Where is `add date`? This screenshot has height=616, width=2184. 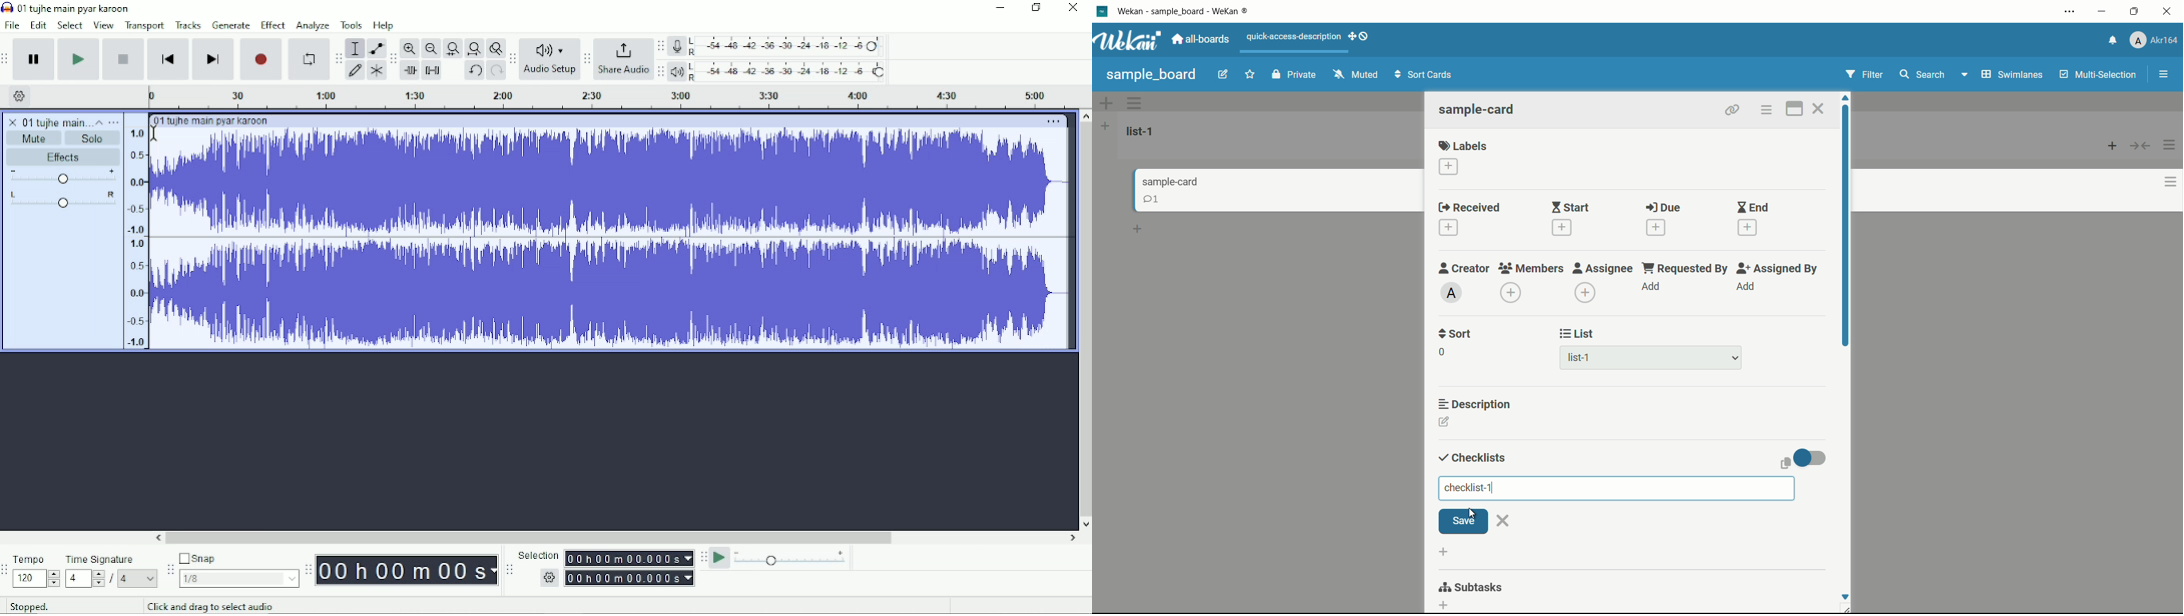
add date is located at coordinates (1562, 227).